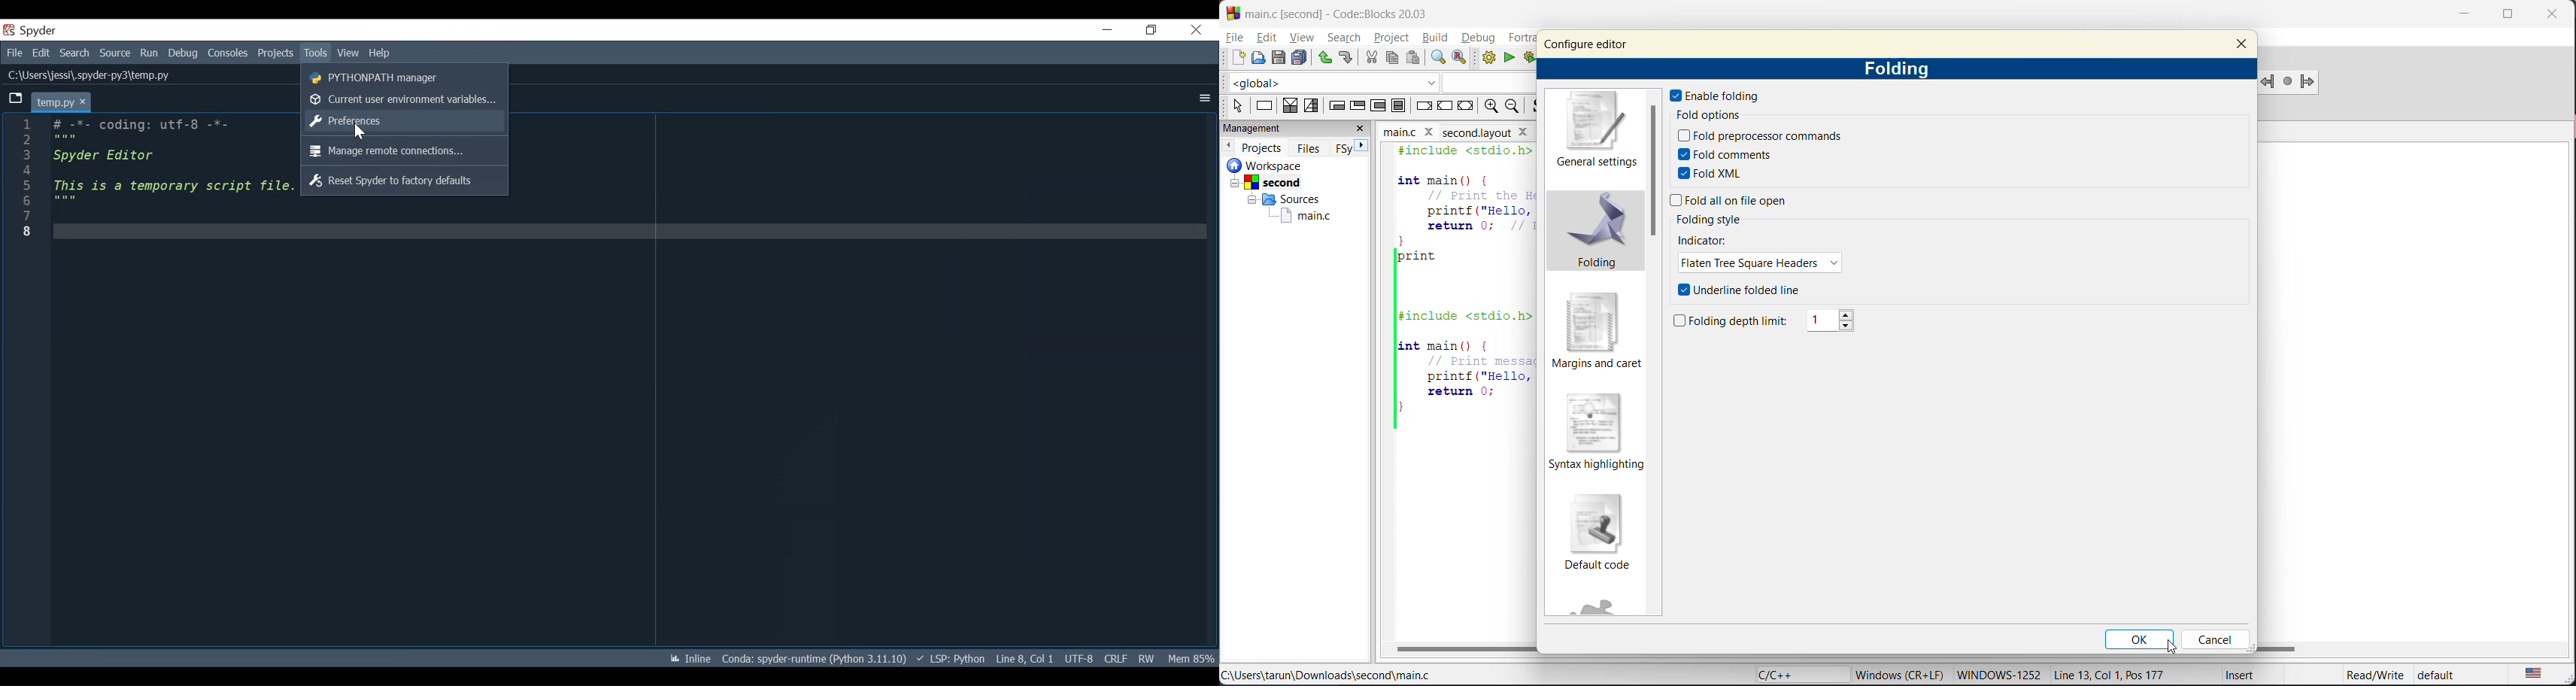 The image size is (2576, 700). Describe the element at coordinates (1297, 216) in the screenshot. I see `main.c` at that location.